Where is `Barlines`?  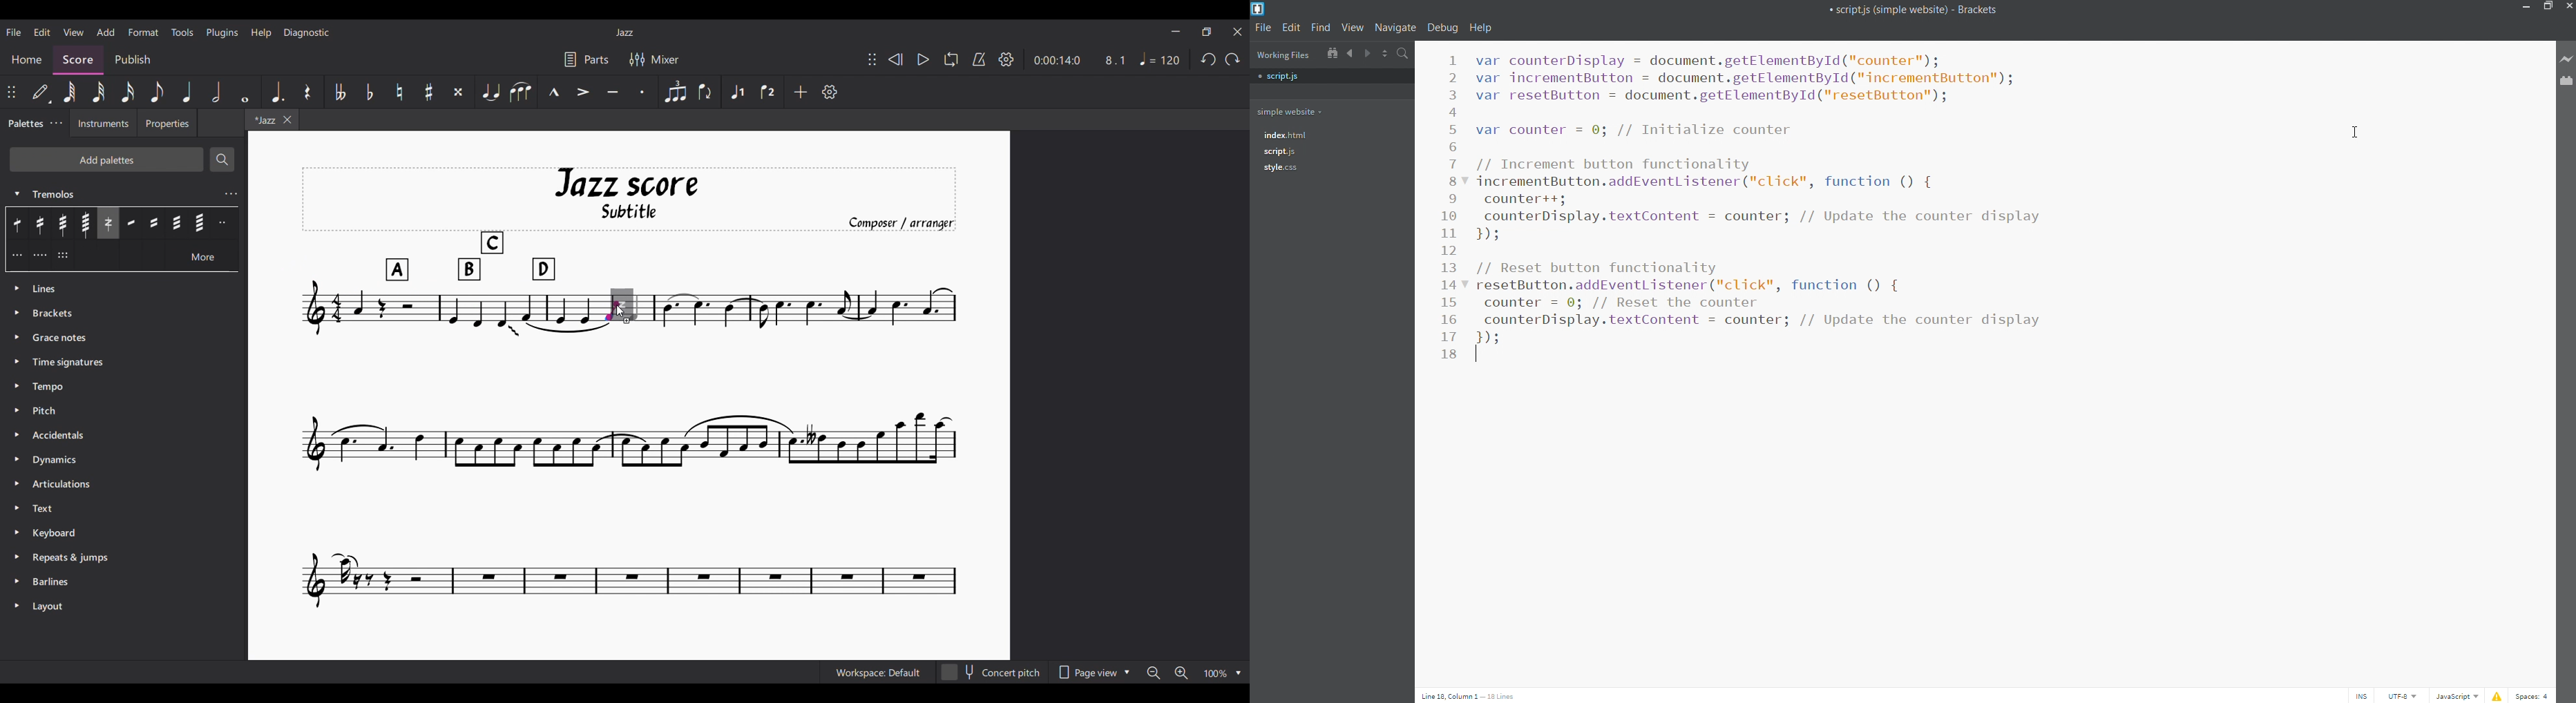
Barlines is located at coordinates (122, 582).